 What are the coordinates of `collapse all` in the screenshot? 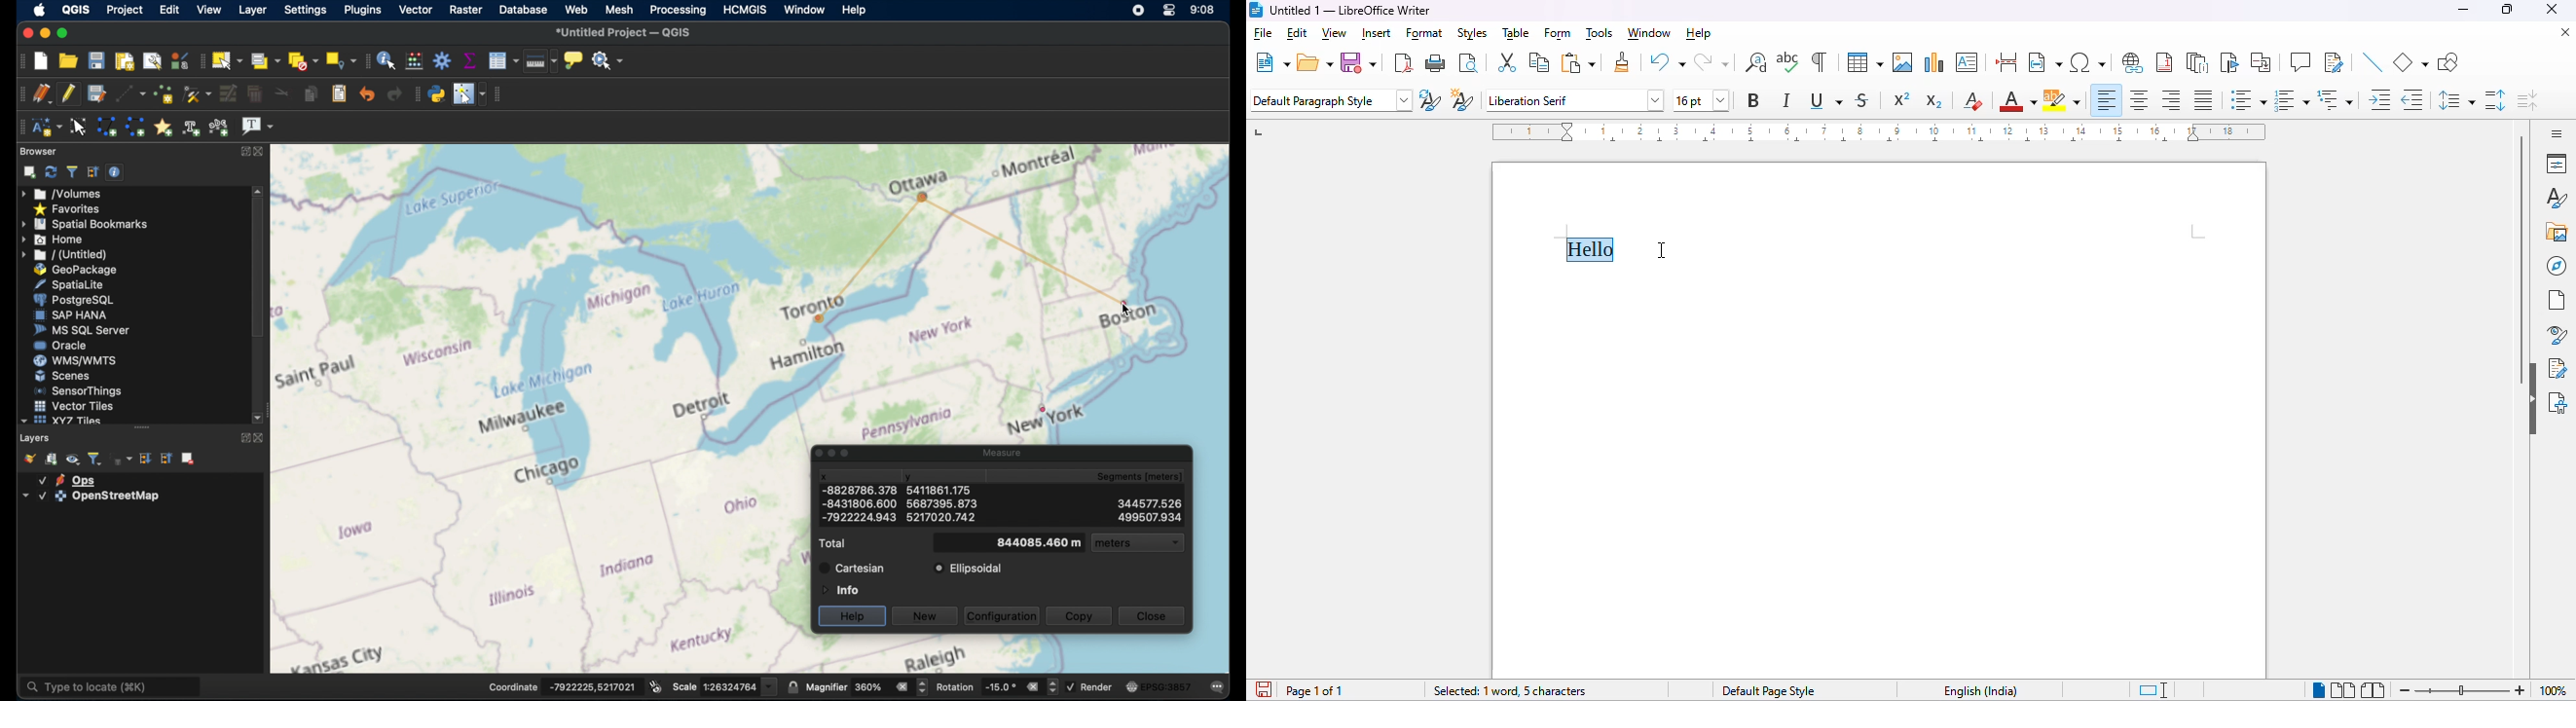 It's located at (166, 458).